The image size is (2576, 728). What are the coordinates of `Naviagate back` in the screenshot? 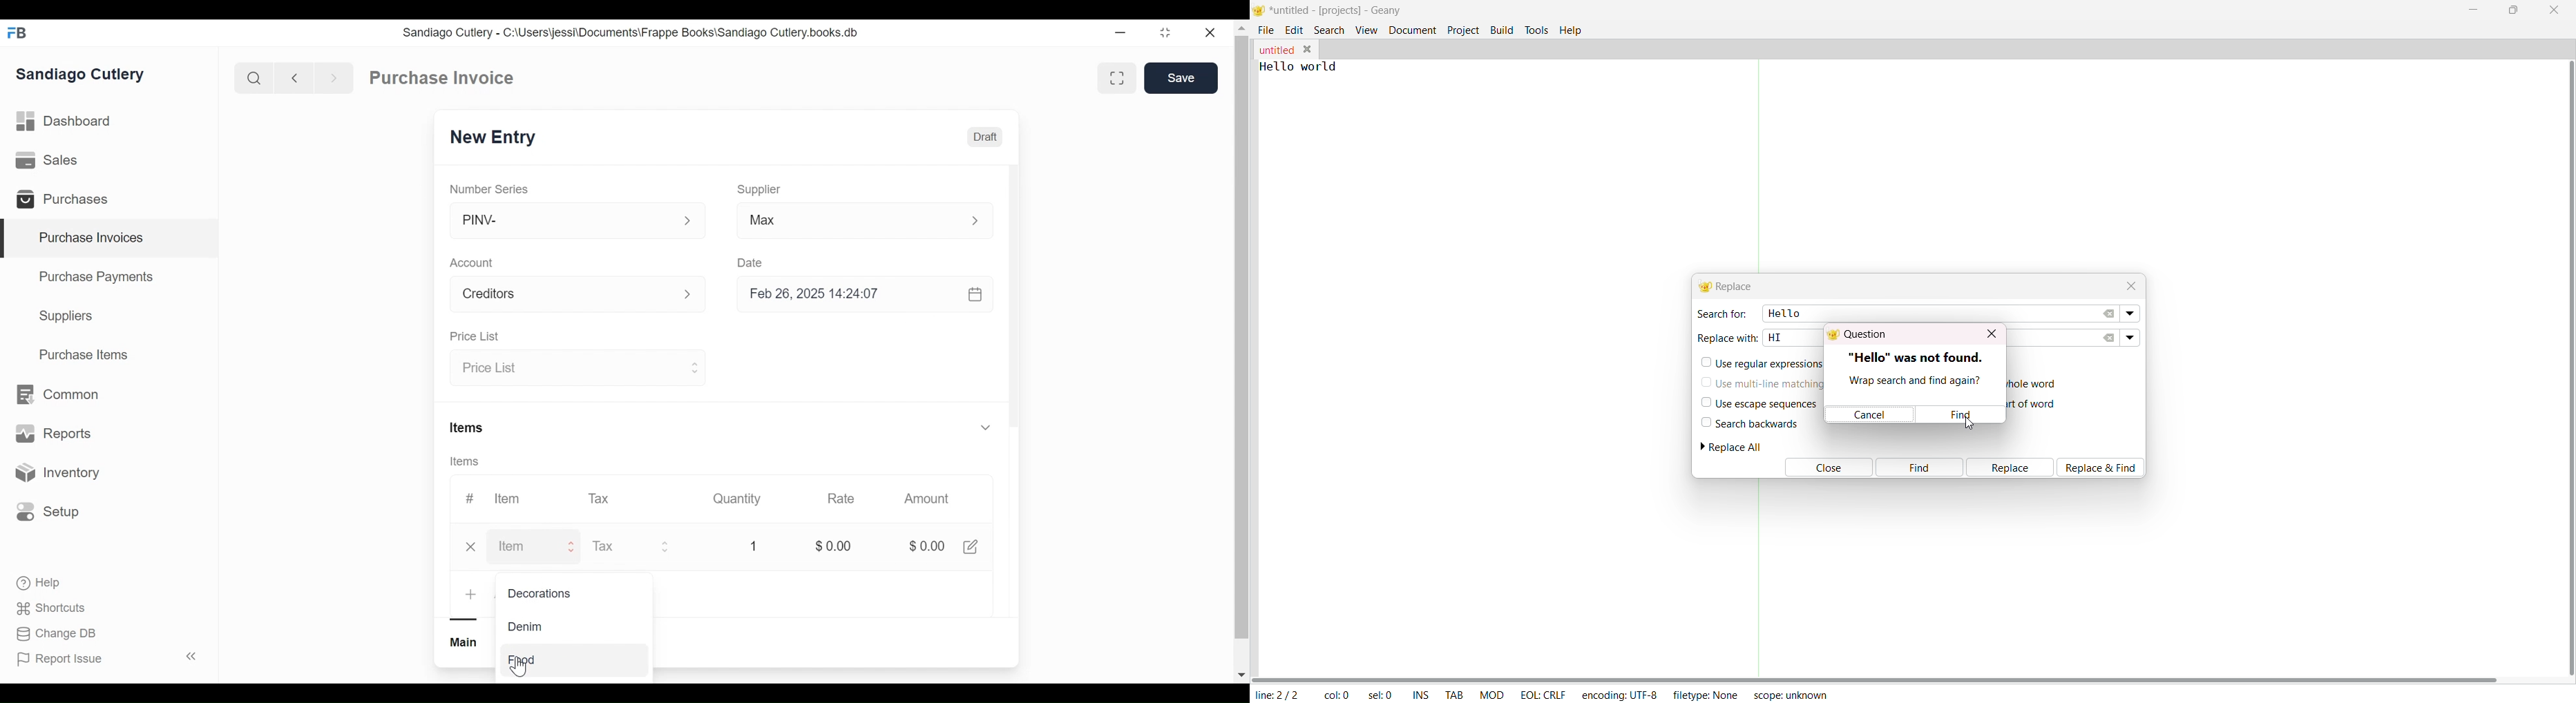 It's located at (295, 77).